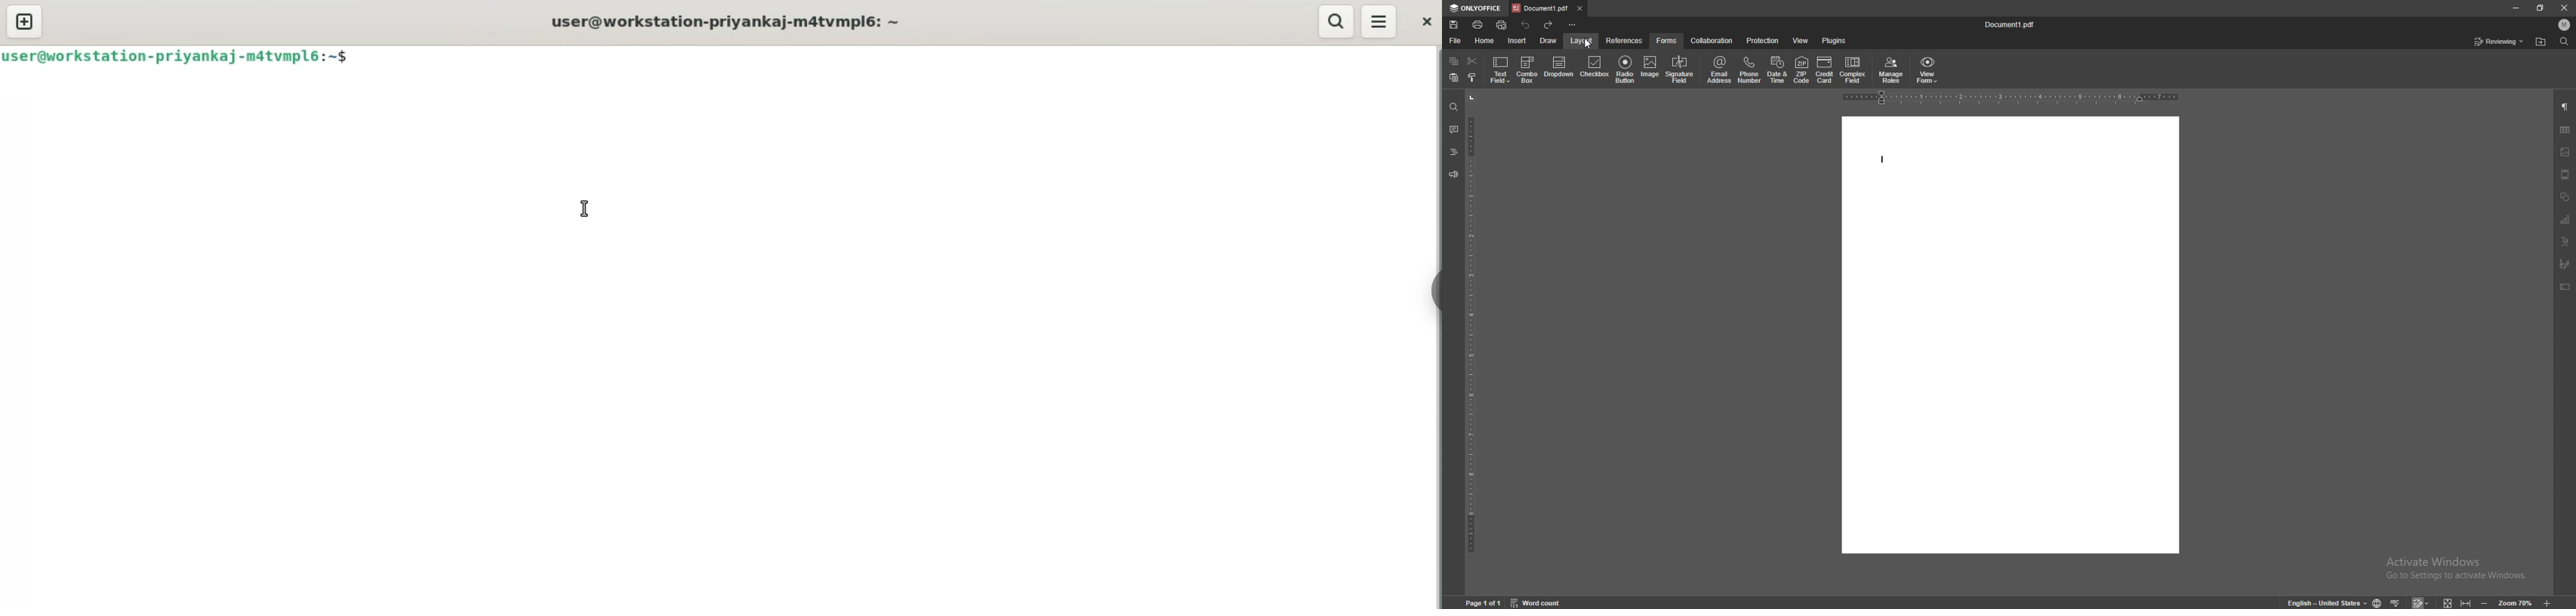  Describe the element at coordinates (1454, 129) in the screenshot. I see `comment` at that location.